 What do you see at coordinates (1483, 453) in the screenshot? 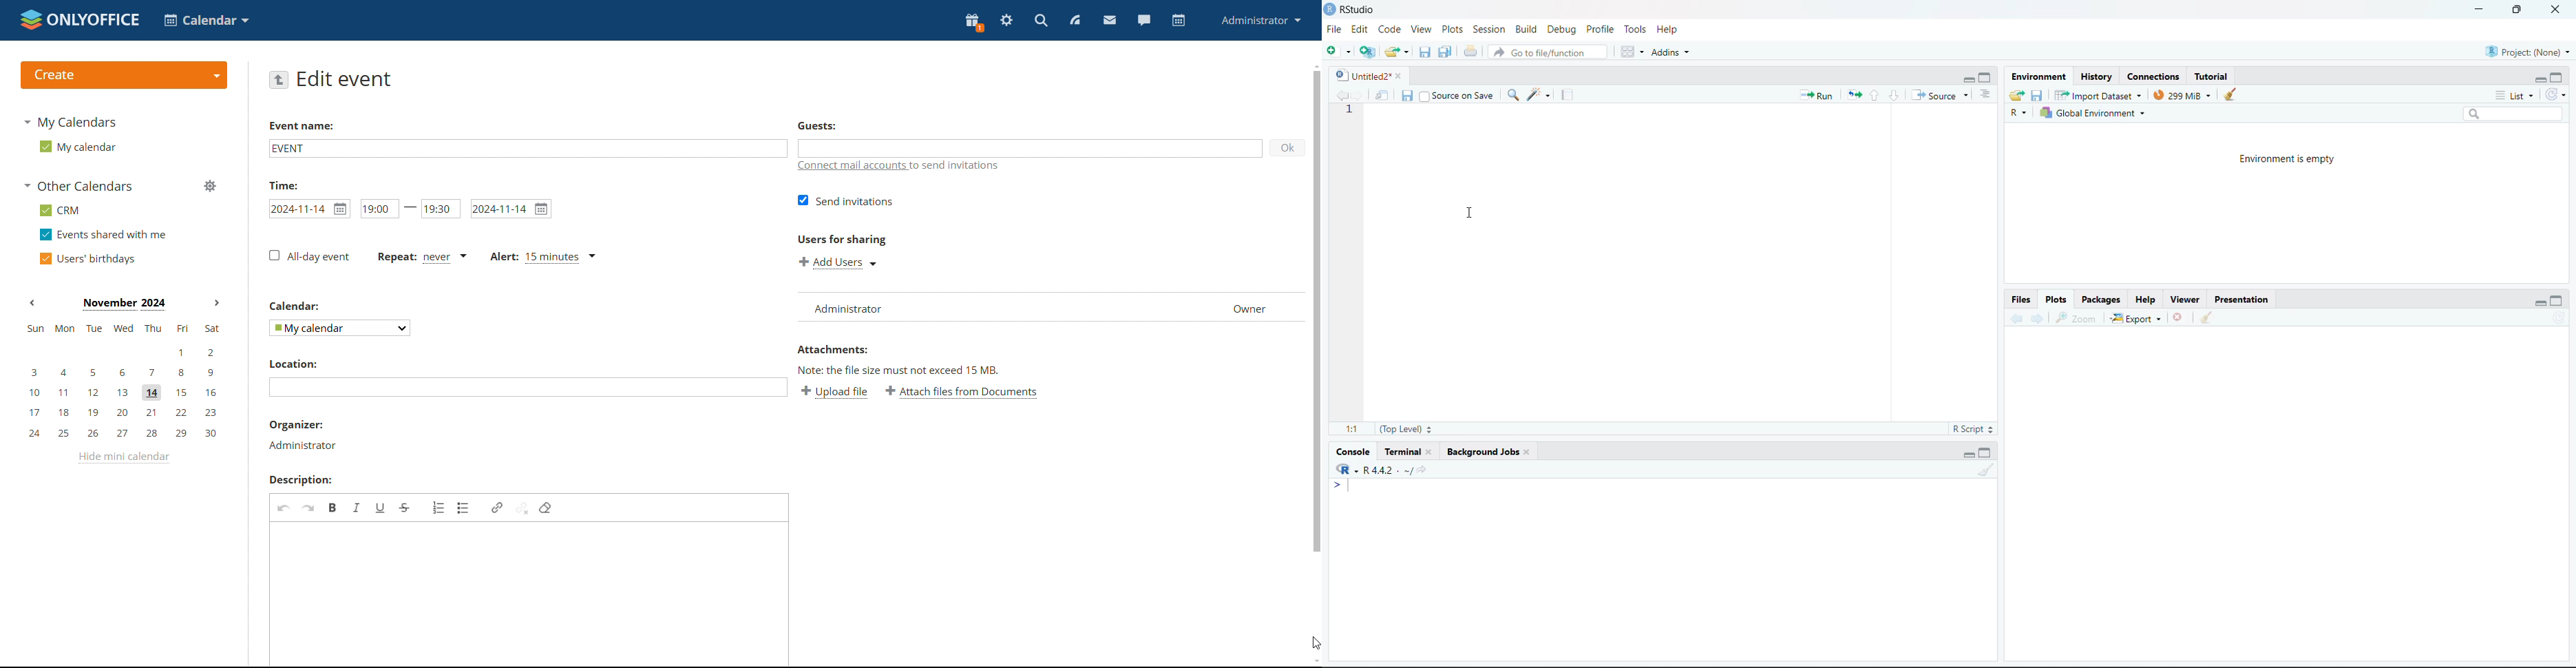
I see `Background Jobs` at bounding box center [1483, 453].